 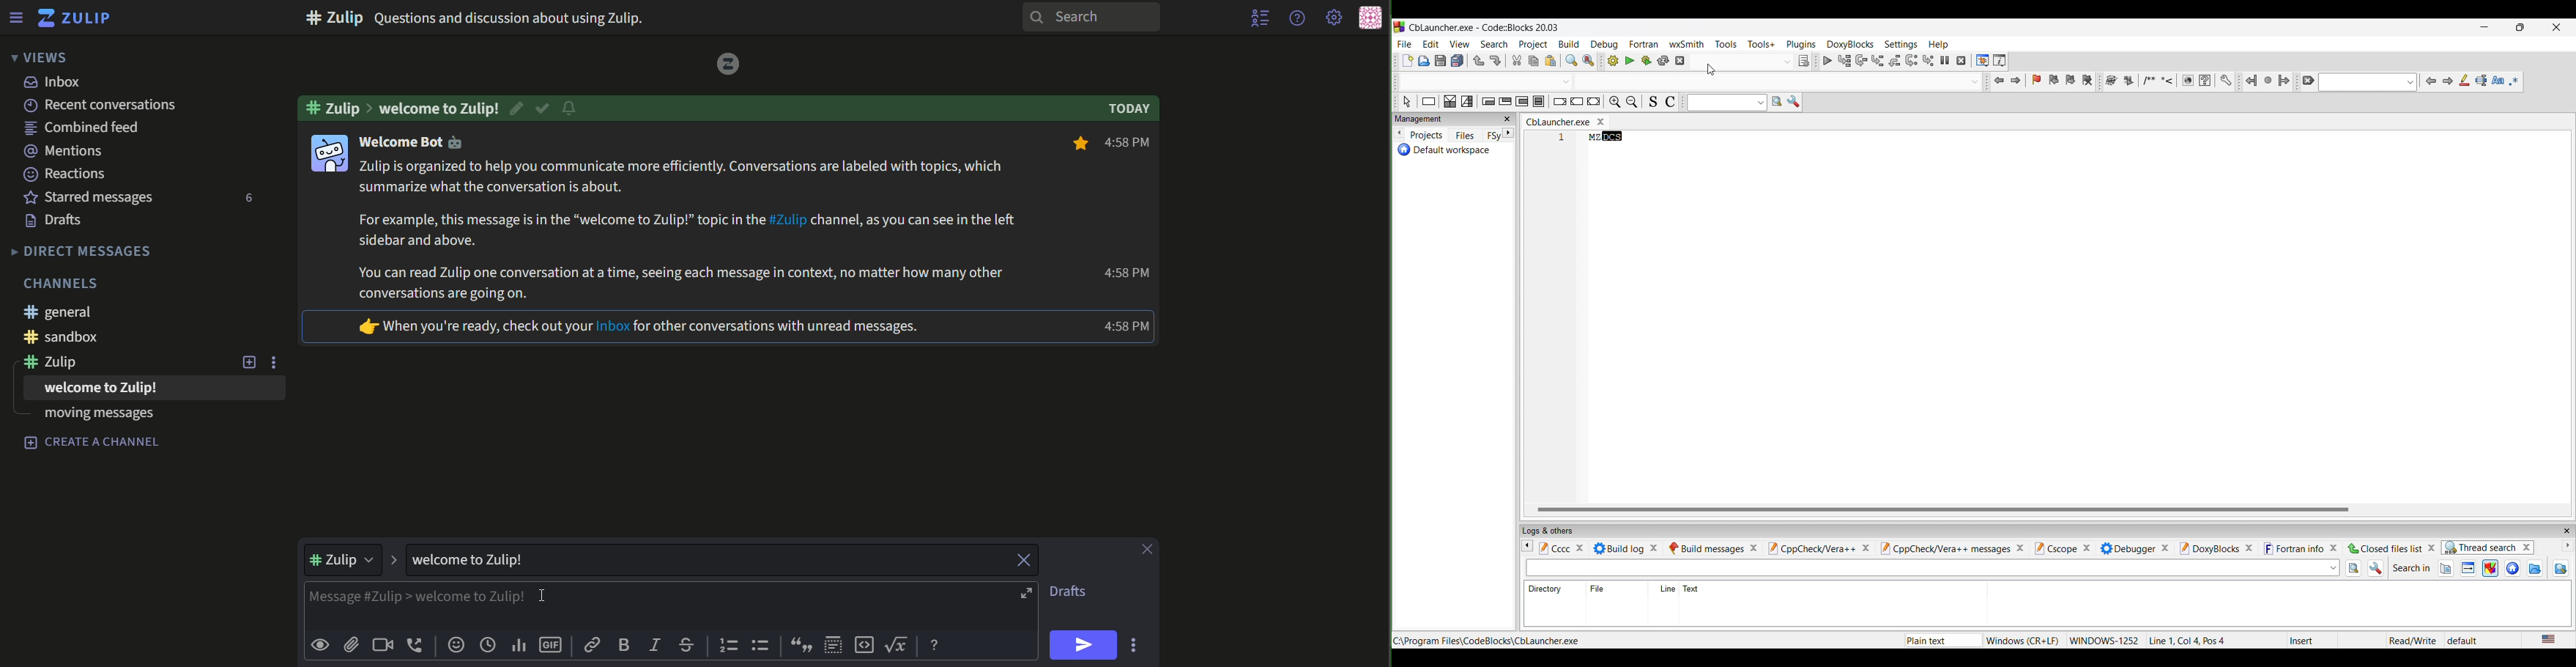 I want to click on add video call, so click(x=382, y=644).